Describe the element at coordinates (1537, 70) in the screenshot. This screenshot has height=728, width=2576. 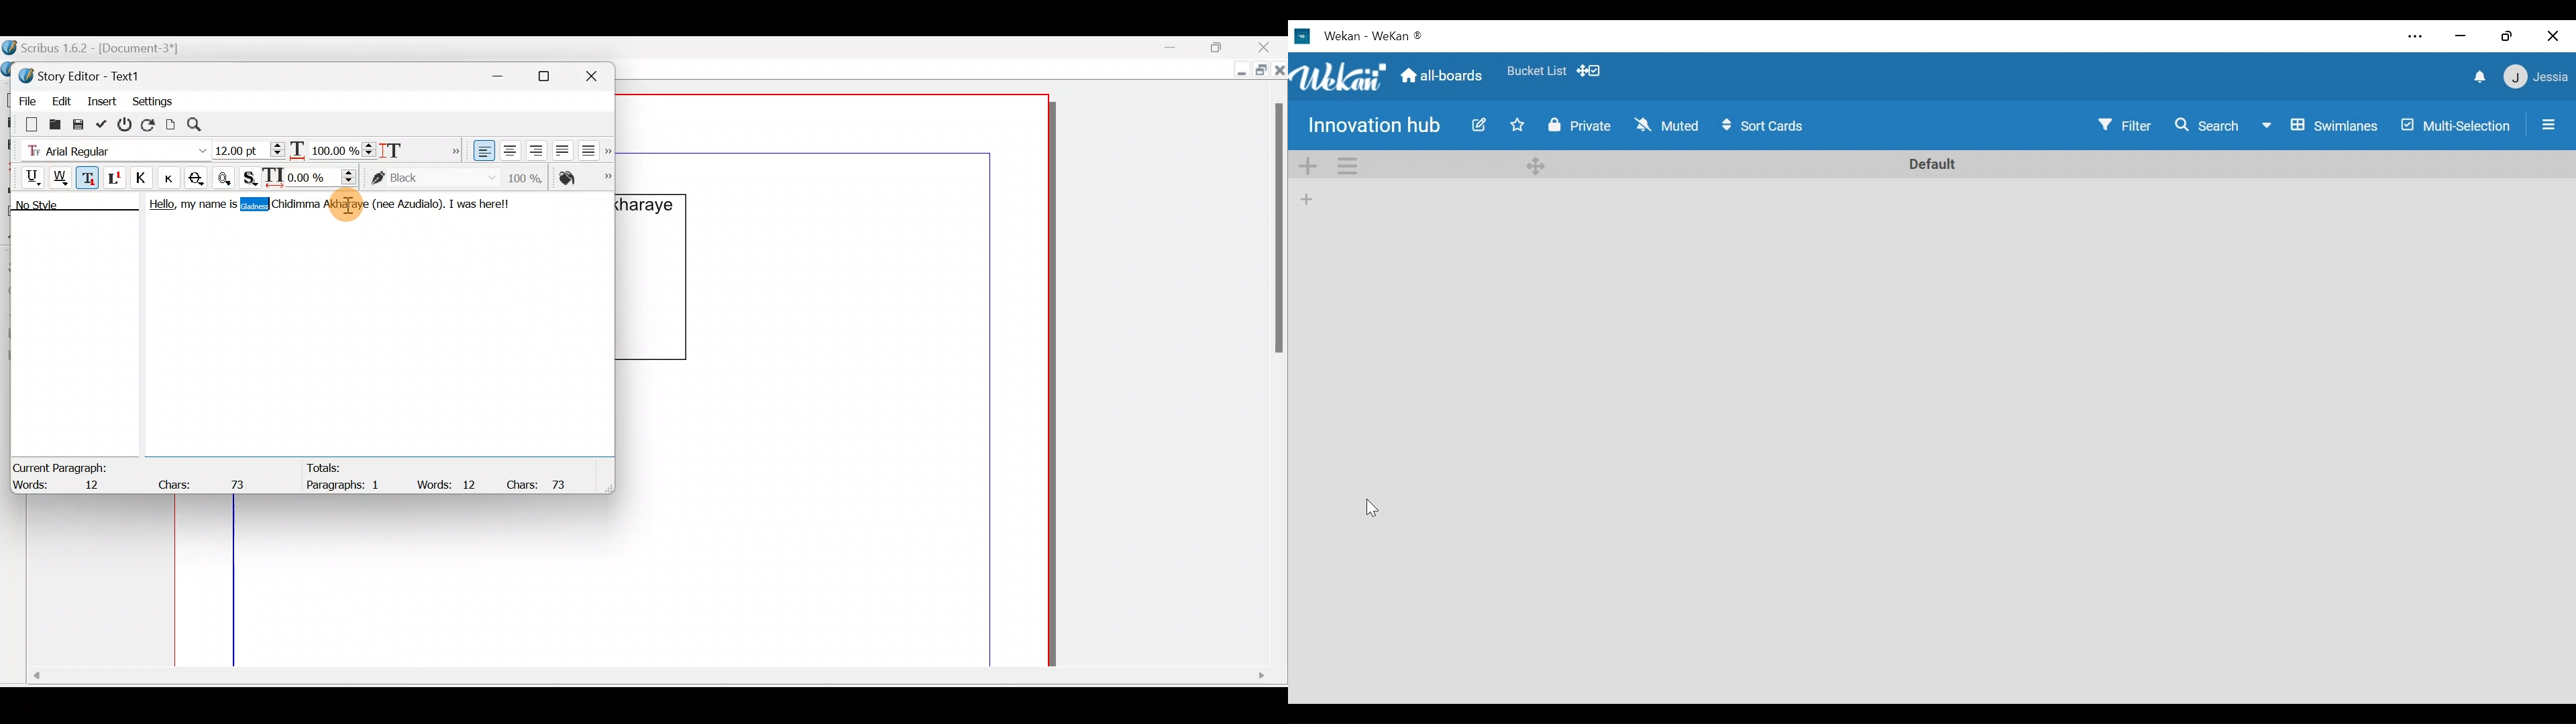
I see `Shortcut to favorites` at that location.